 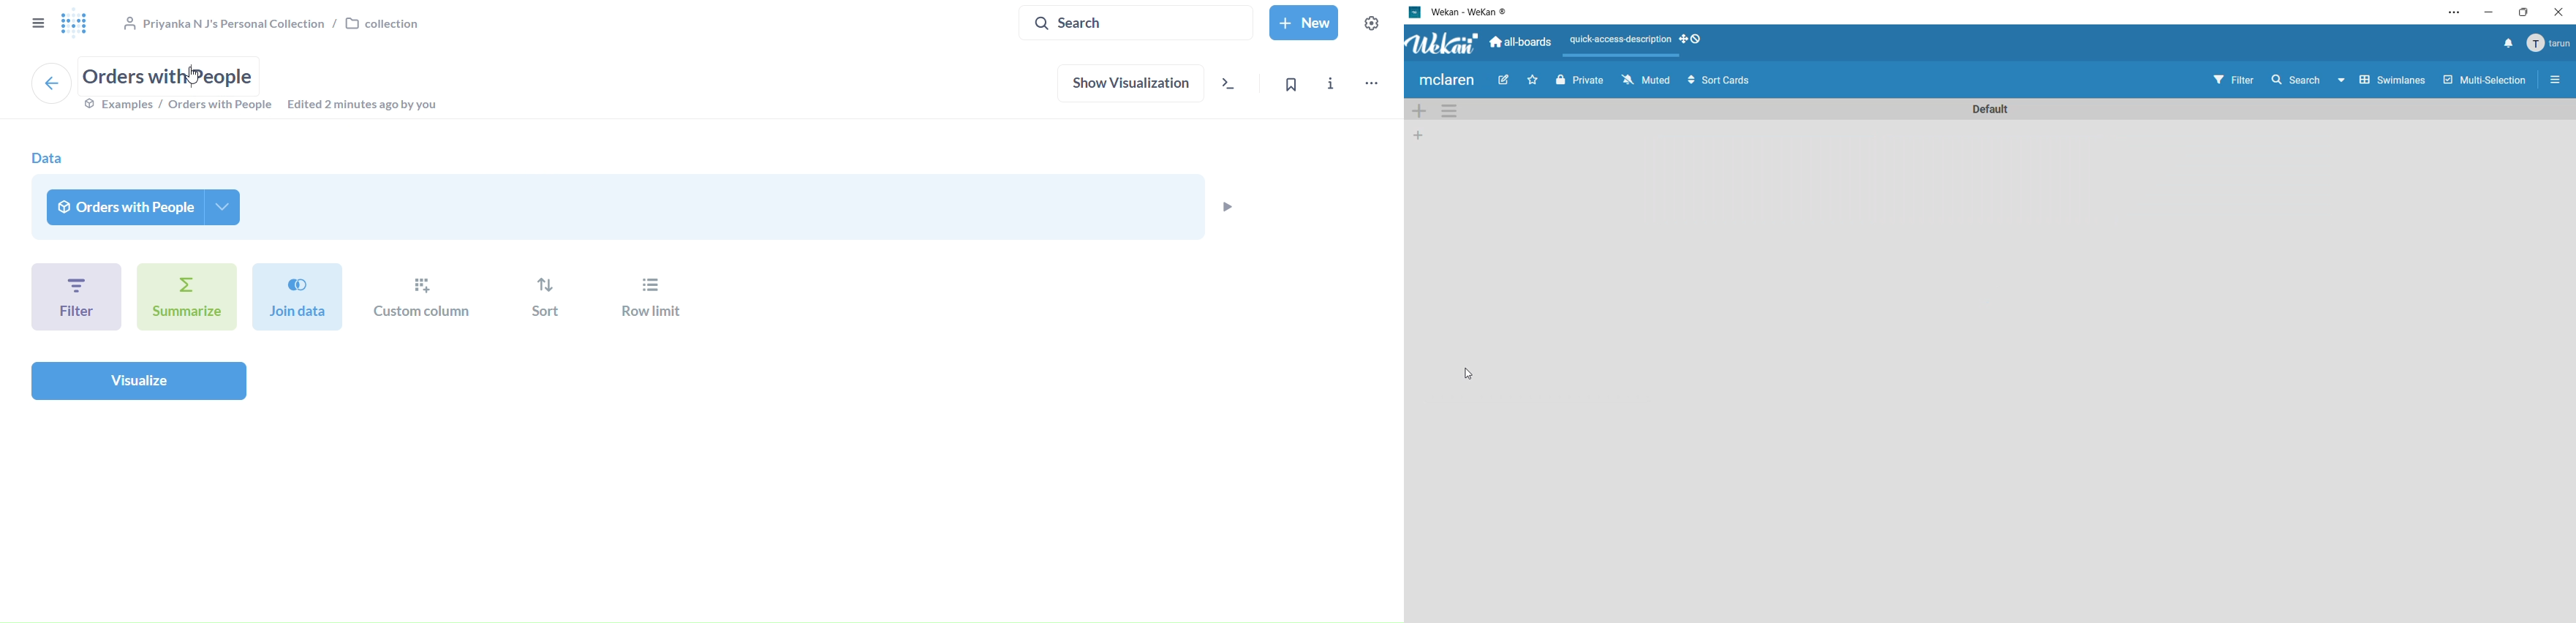 What do you see at coordinates (1580, 82) in the screenshot?
I see `private` at bounding box center [1580, 82].